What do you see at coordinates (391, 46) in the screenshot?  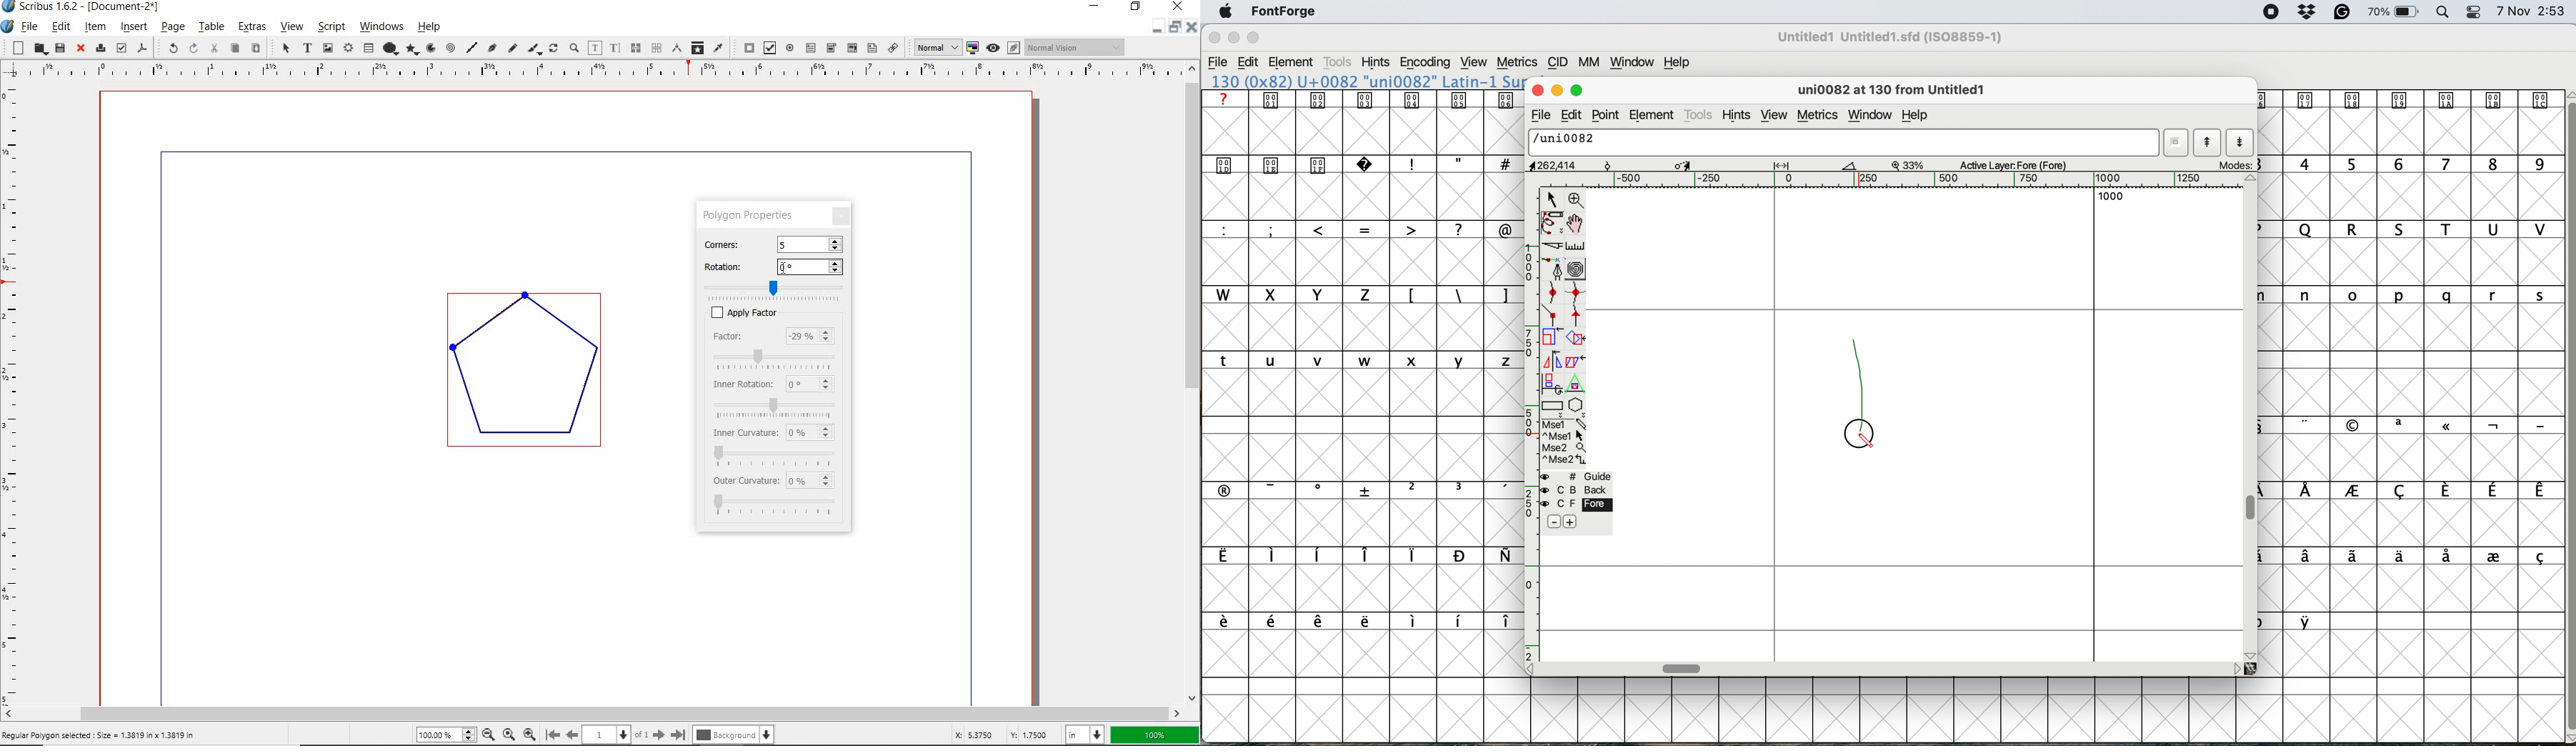 I see `shape` at bounding box center [391, 46].